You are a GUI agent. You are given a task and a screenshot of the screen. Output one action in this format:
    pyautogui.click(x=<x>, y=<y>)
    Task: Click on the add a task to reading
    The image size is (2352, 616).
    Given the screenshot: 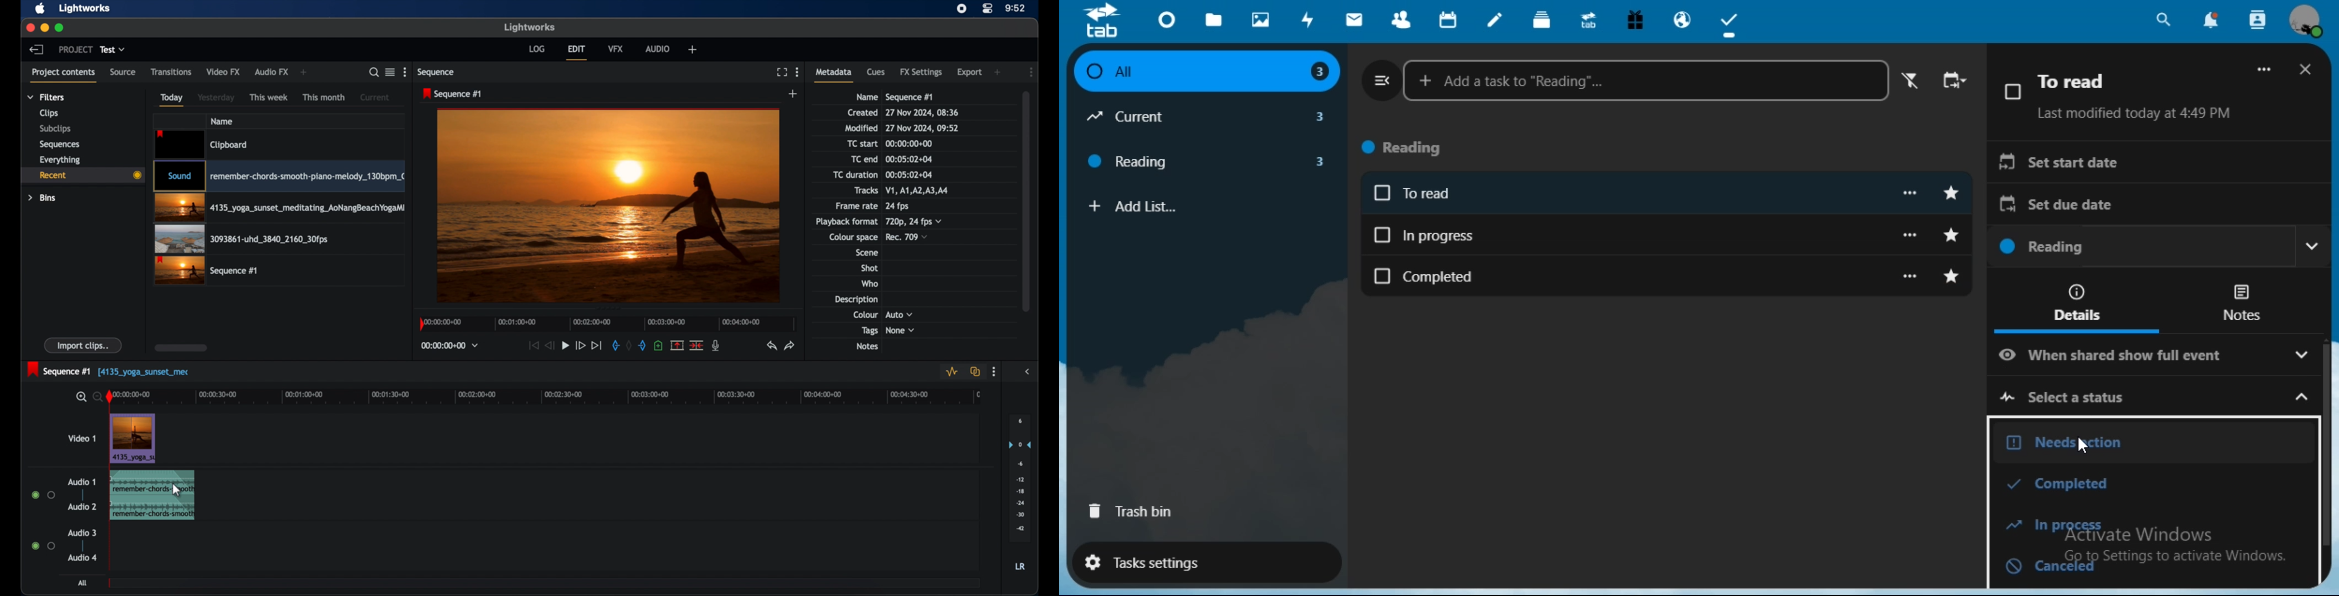 What is the action you would take?
    pyautogui.click(x=1647, y=81)
    